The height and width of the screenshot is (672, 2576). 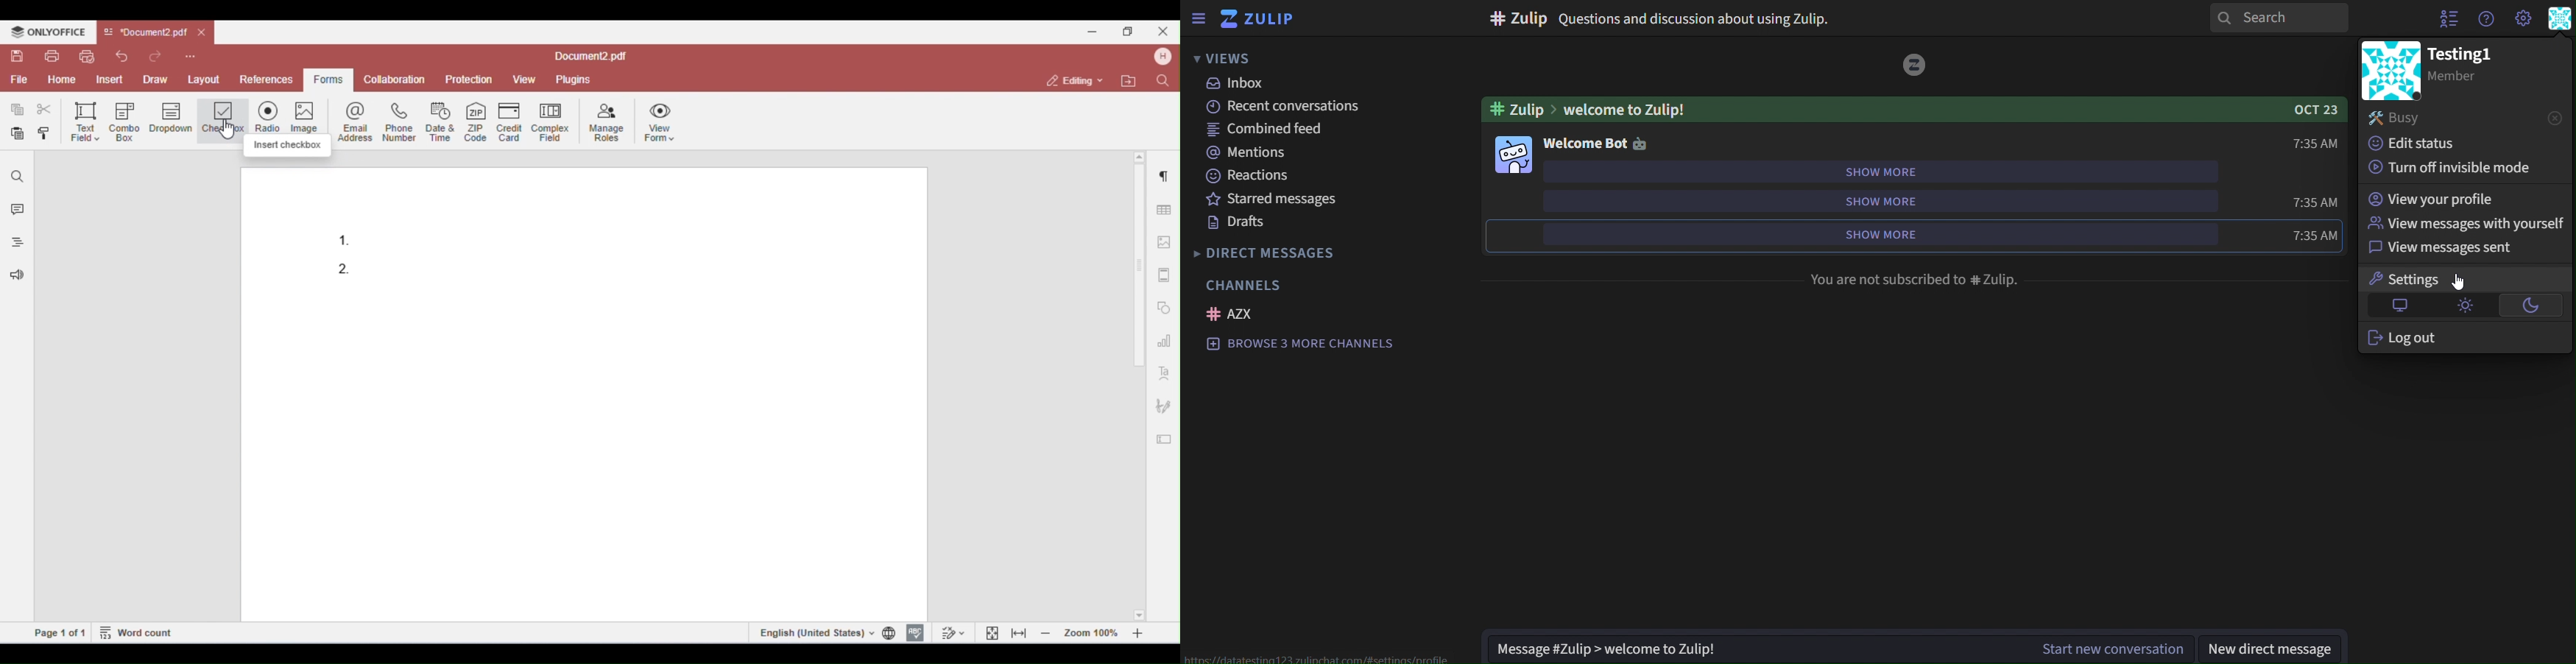 I want to click on setting, so click(x=2522, y=18).